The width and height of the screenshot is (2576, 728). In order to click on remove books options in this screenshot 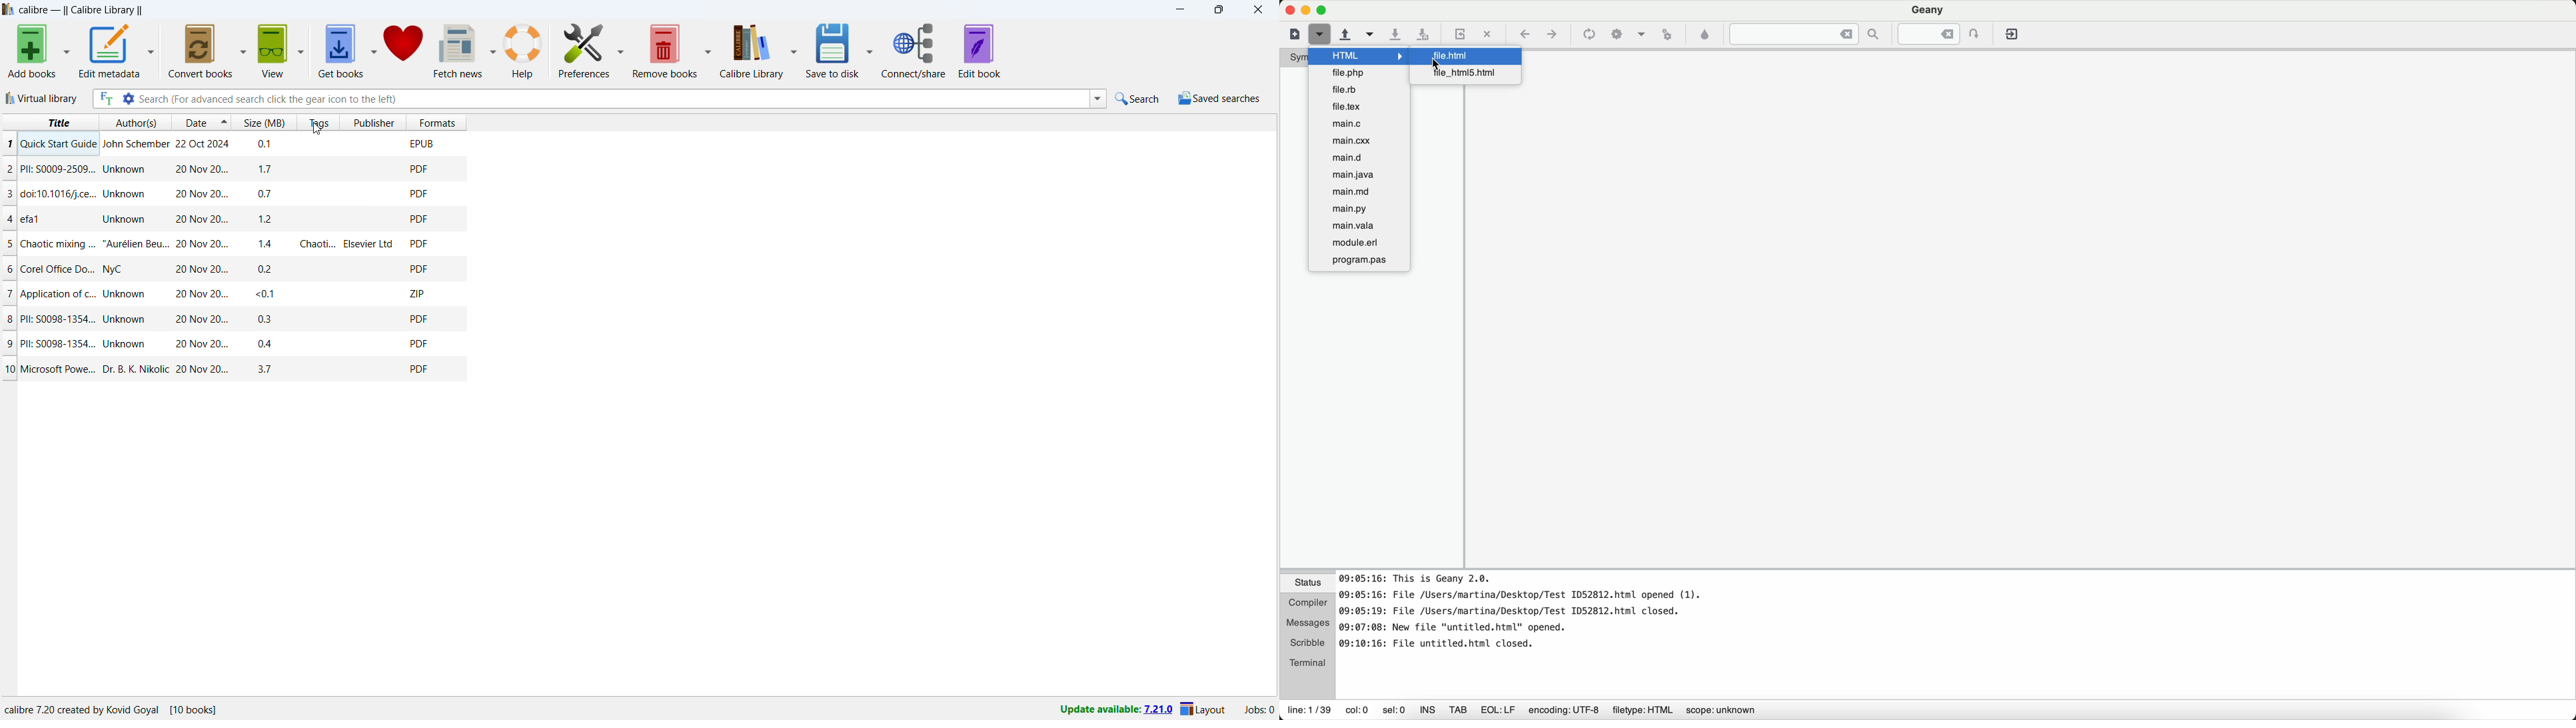, I will do `click(709, 51)`.